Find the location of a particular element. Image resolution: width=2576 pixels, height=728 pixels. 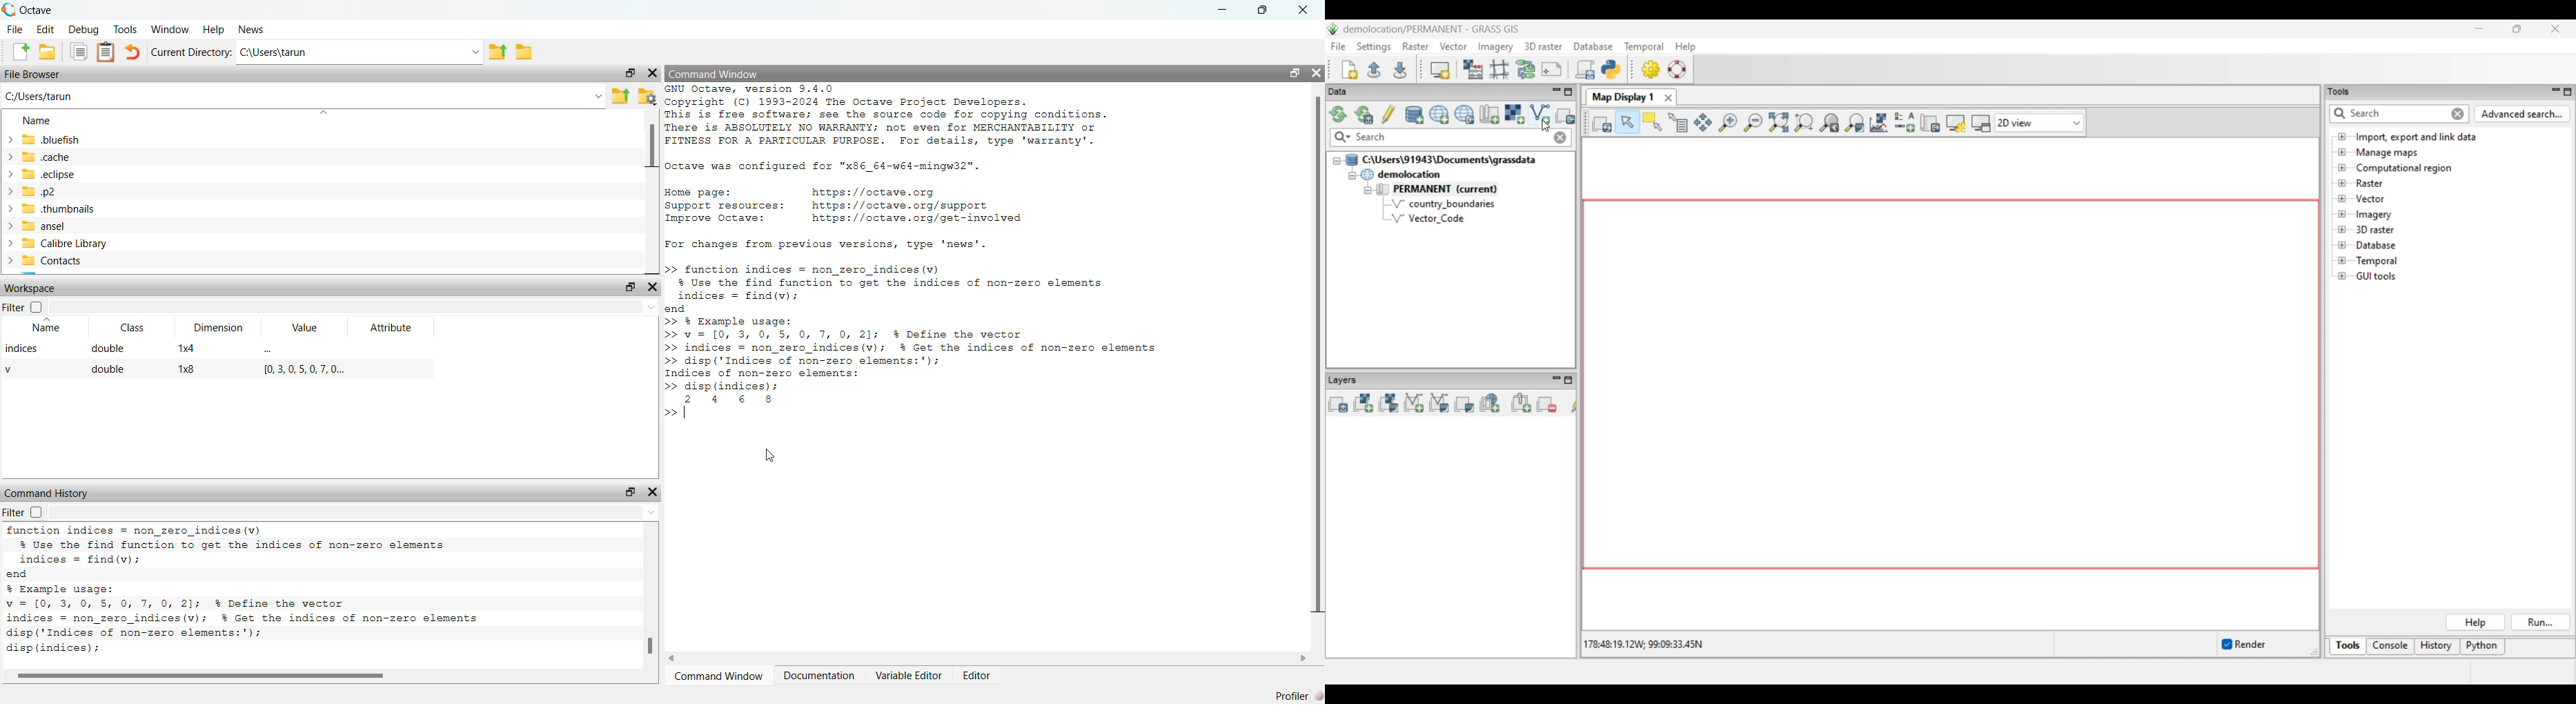

restore down is located at coordinates (629, 491).